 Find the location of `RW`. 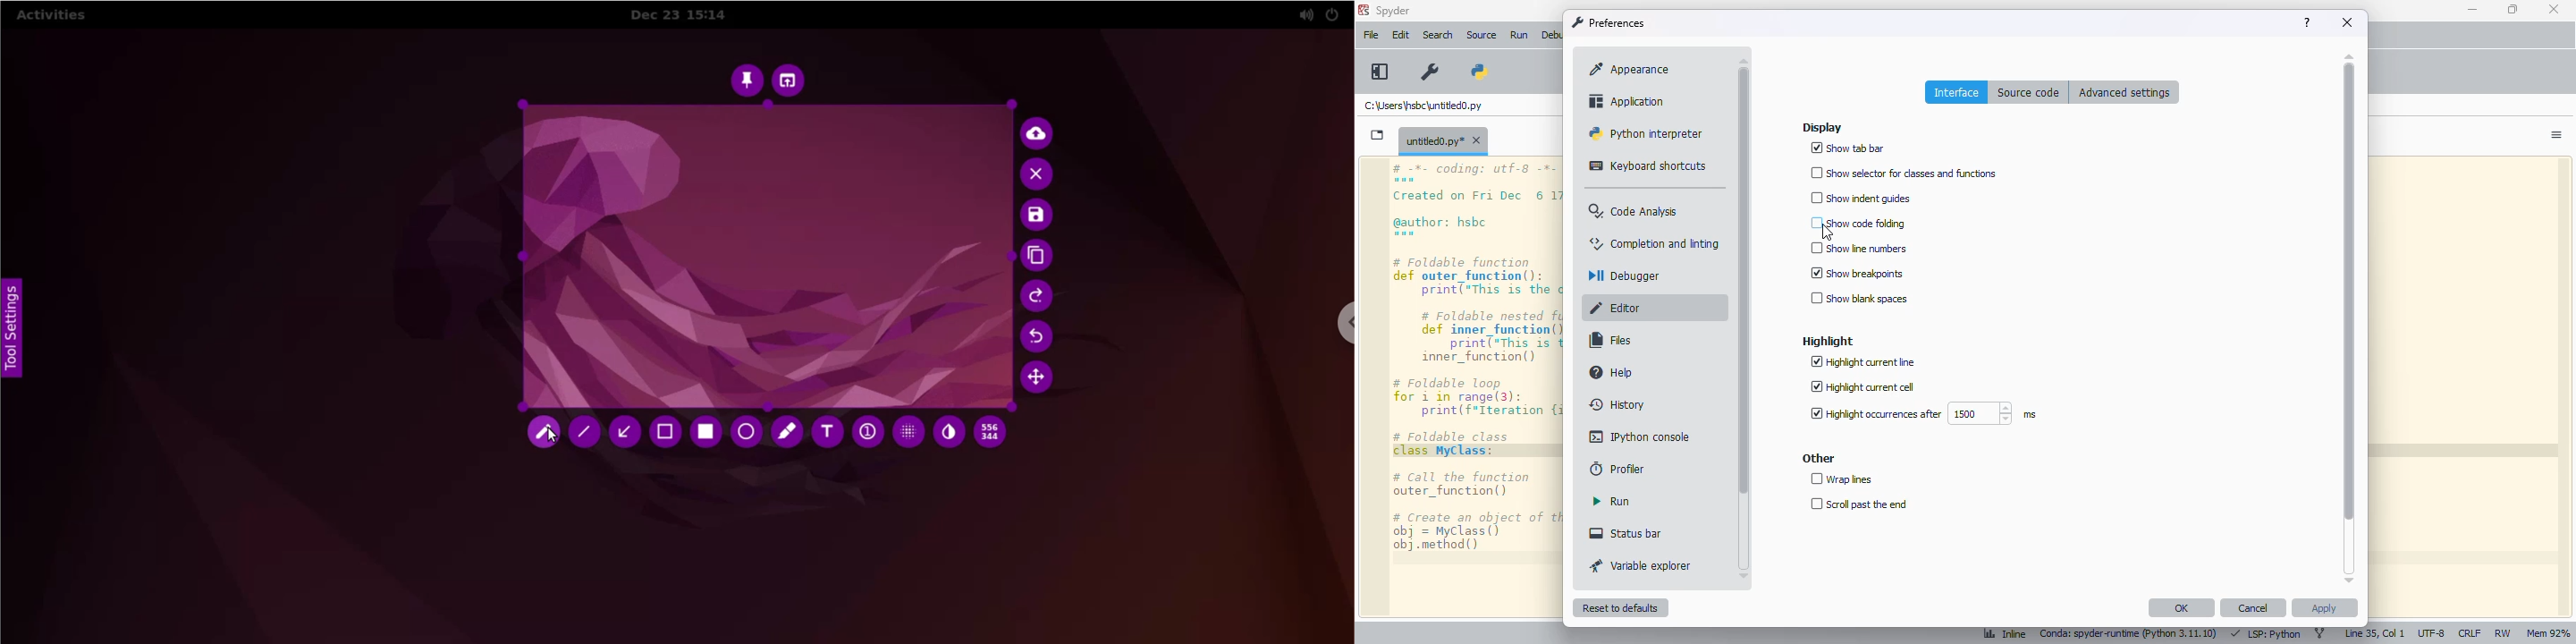

RW is located at coordinates (2502, 633).